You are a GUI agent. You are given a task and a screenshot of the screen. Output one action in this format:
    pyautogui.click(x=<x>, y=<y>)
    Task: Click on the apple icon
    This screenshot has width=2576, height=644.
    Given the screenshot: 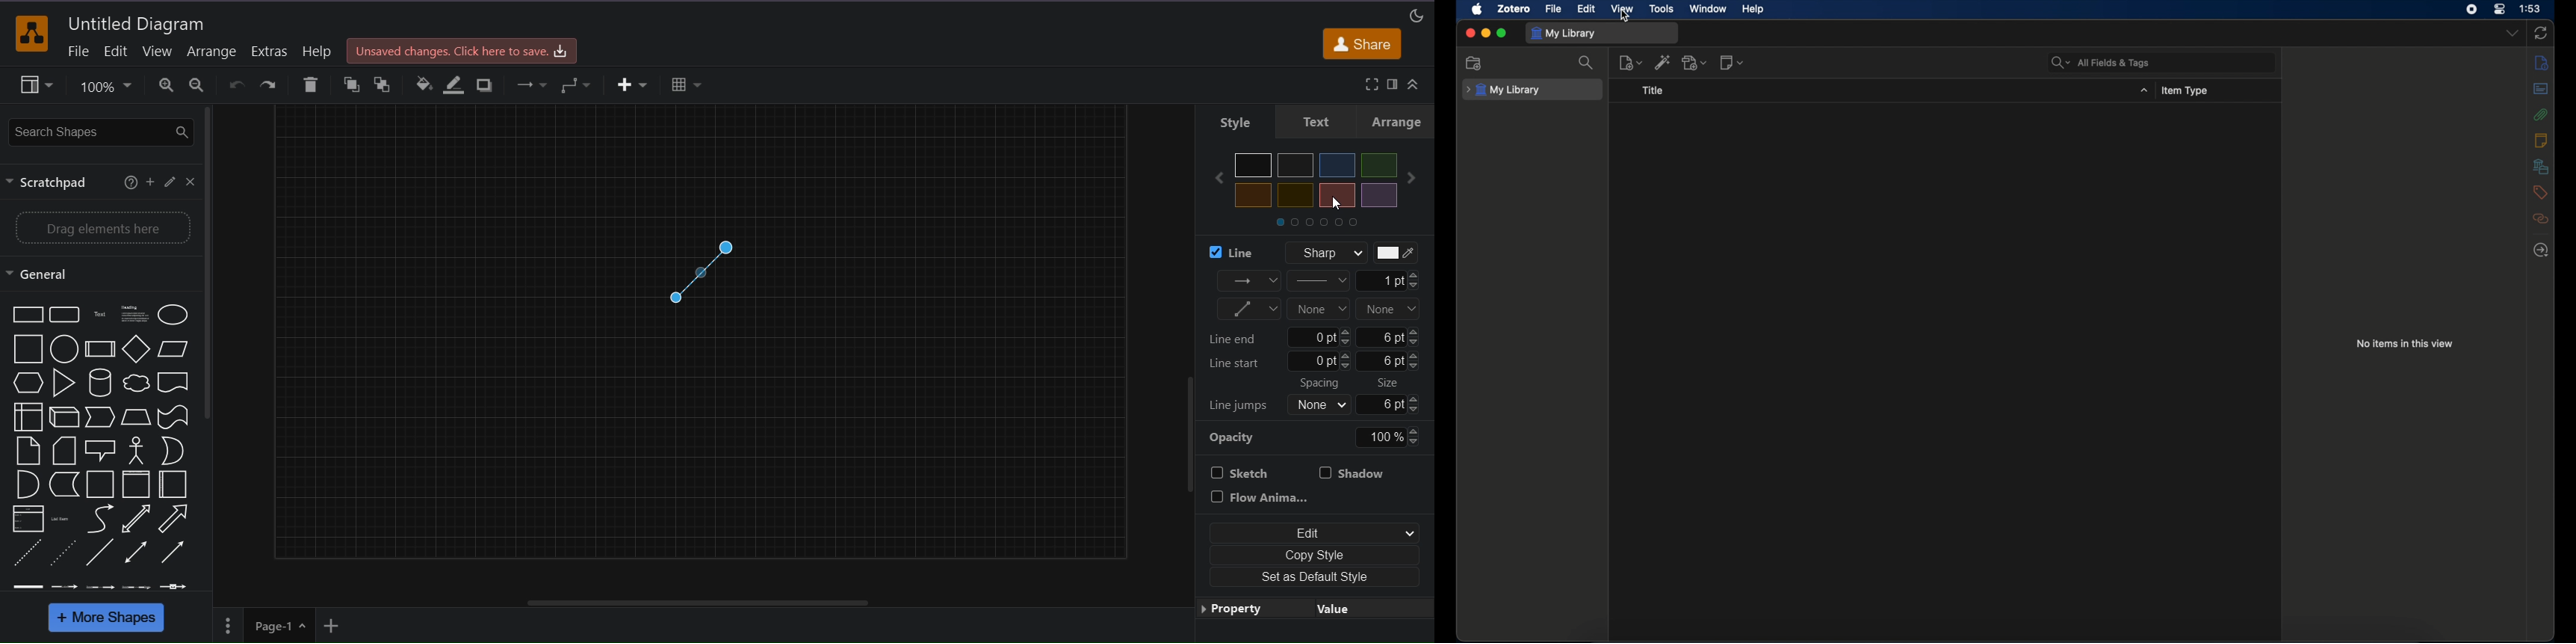 What is the action you would take?
    pyautogui.click(x=1477, y=10)
    